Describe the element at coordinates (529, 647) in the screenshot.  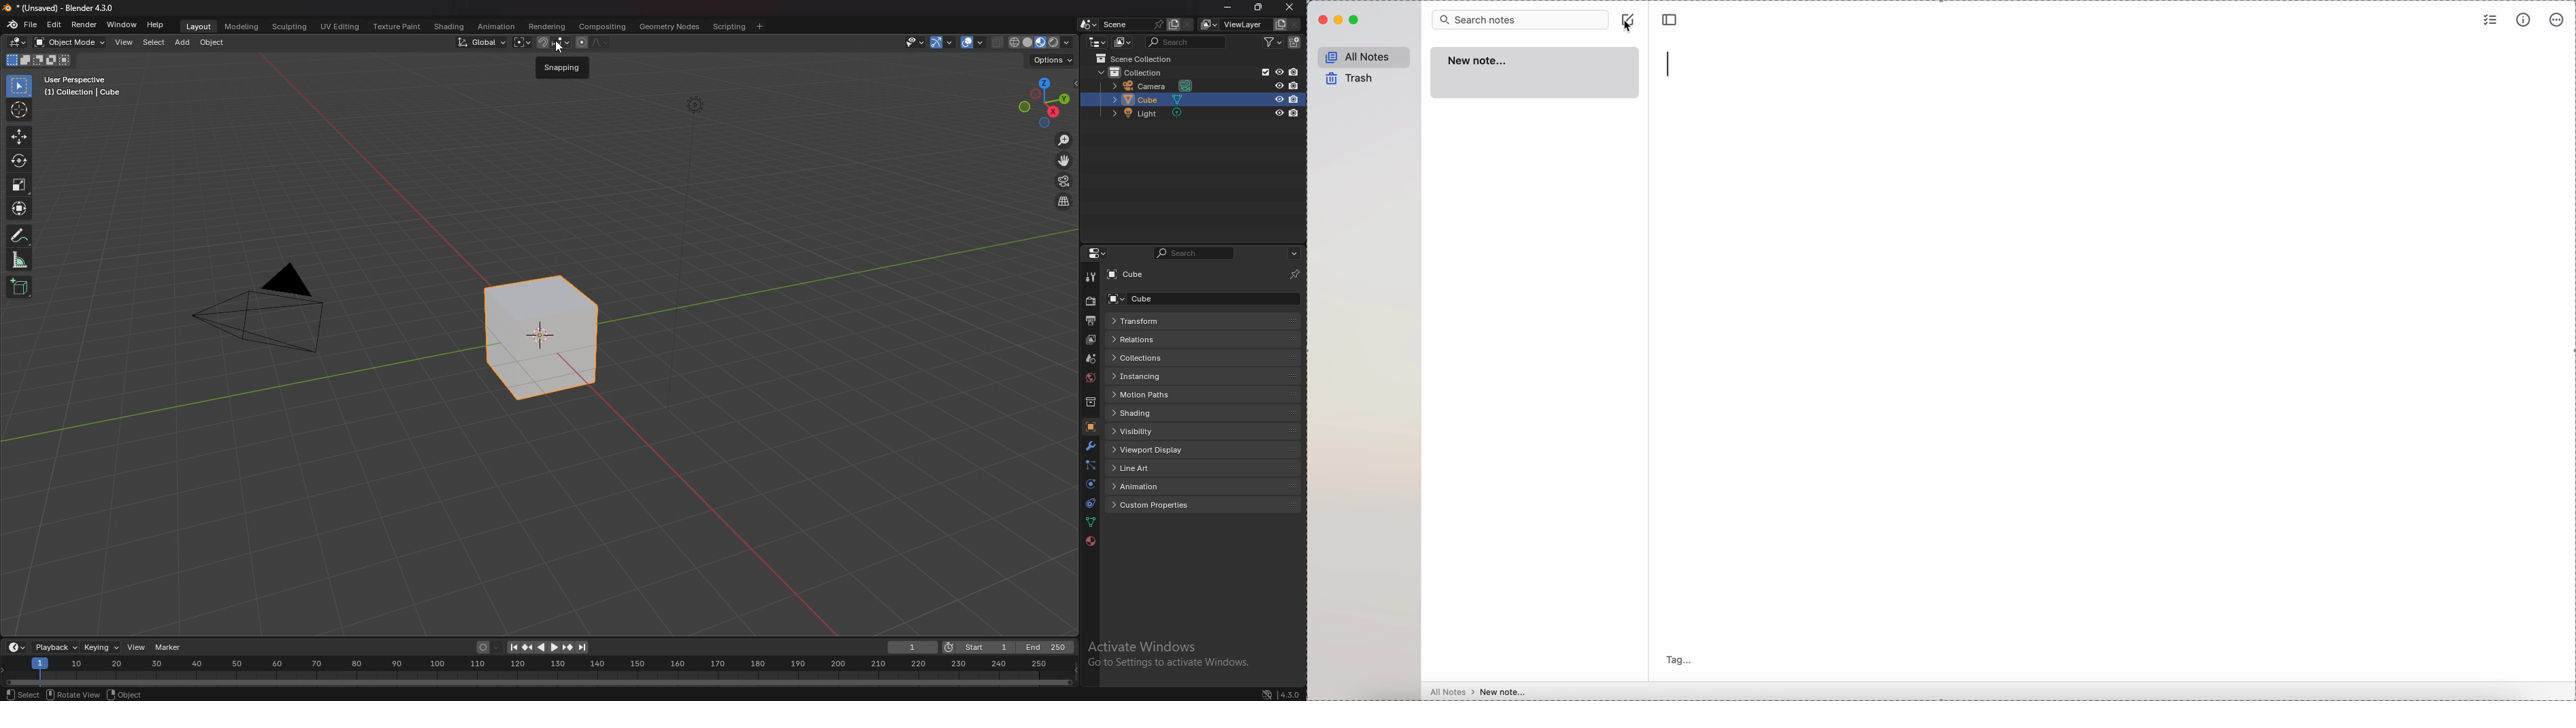
I see `jump to previous keyframe` at that location.